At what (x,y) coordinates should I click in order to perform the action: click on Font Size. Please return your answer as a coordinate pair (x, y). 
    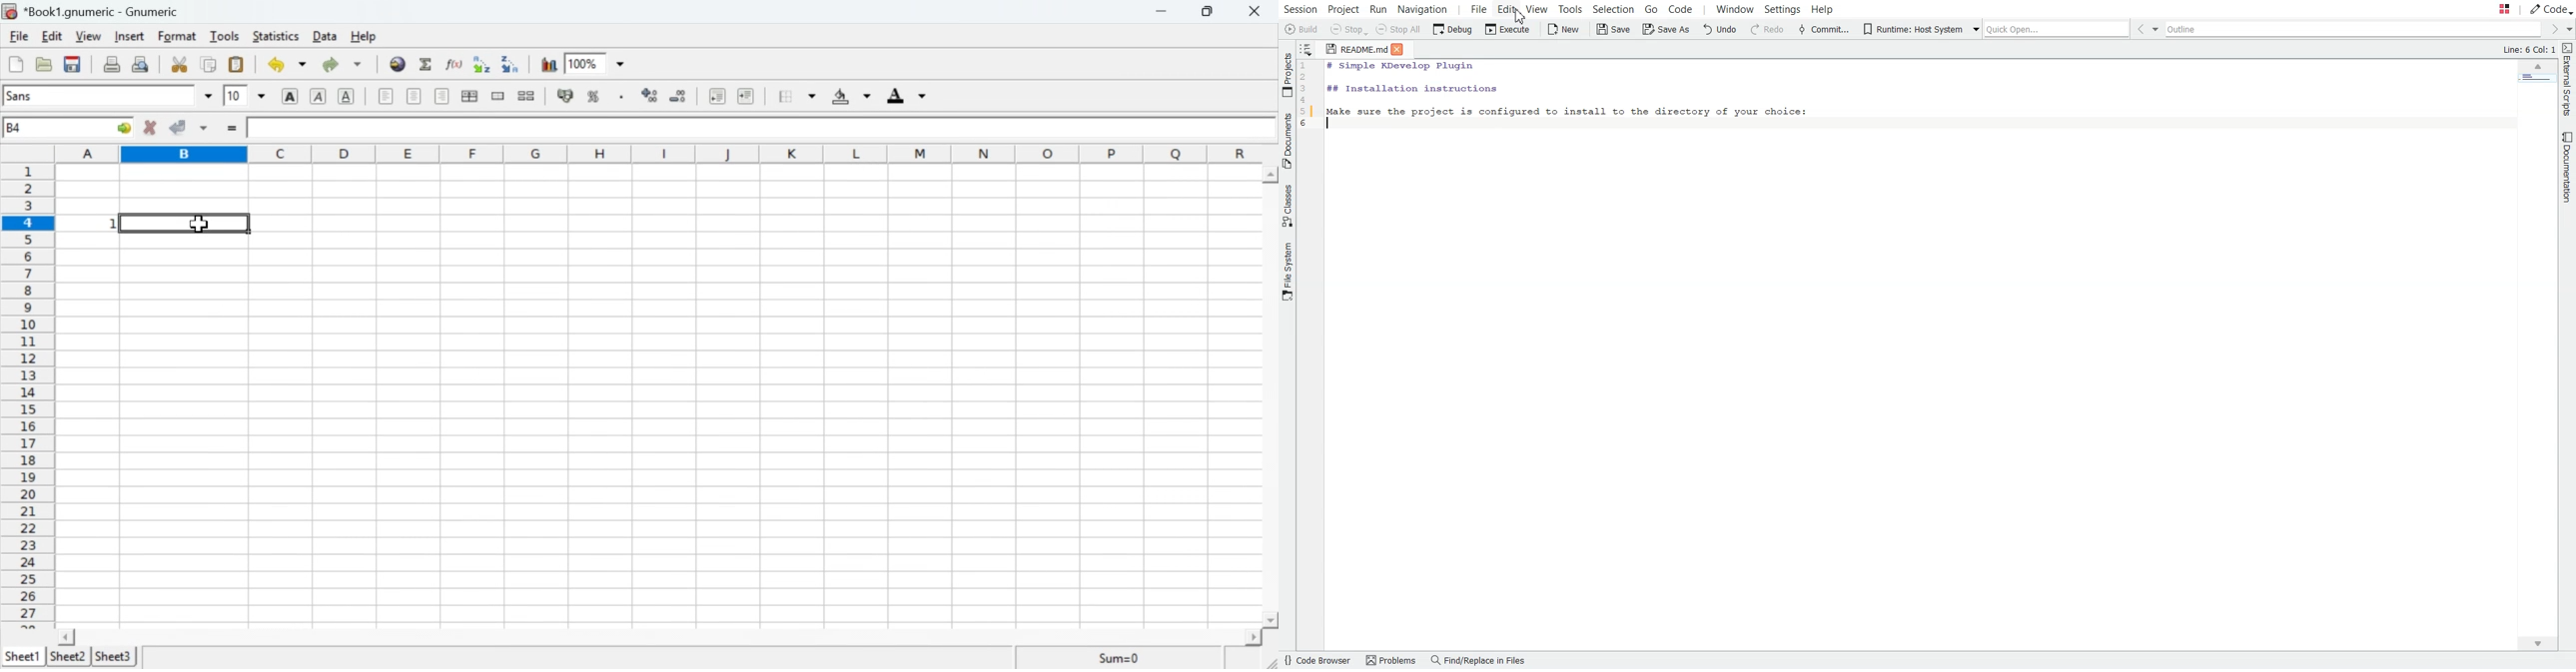
    Looking at the image, I should click on (247, 96).